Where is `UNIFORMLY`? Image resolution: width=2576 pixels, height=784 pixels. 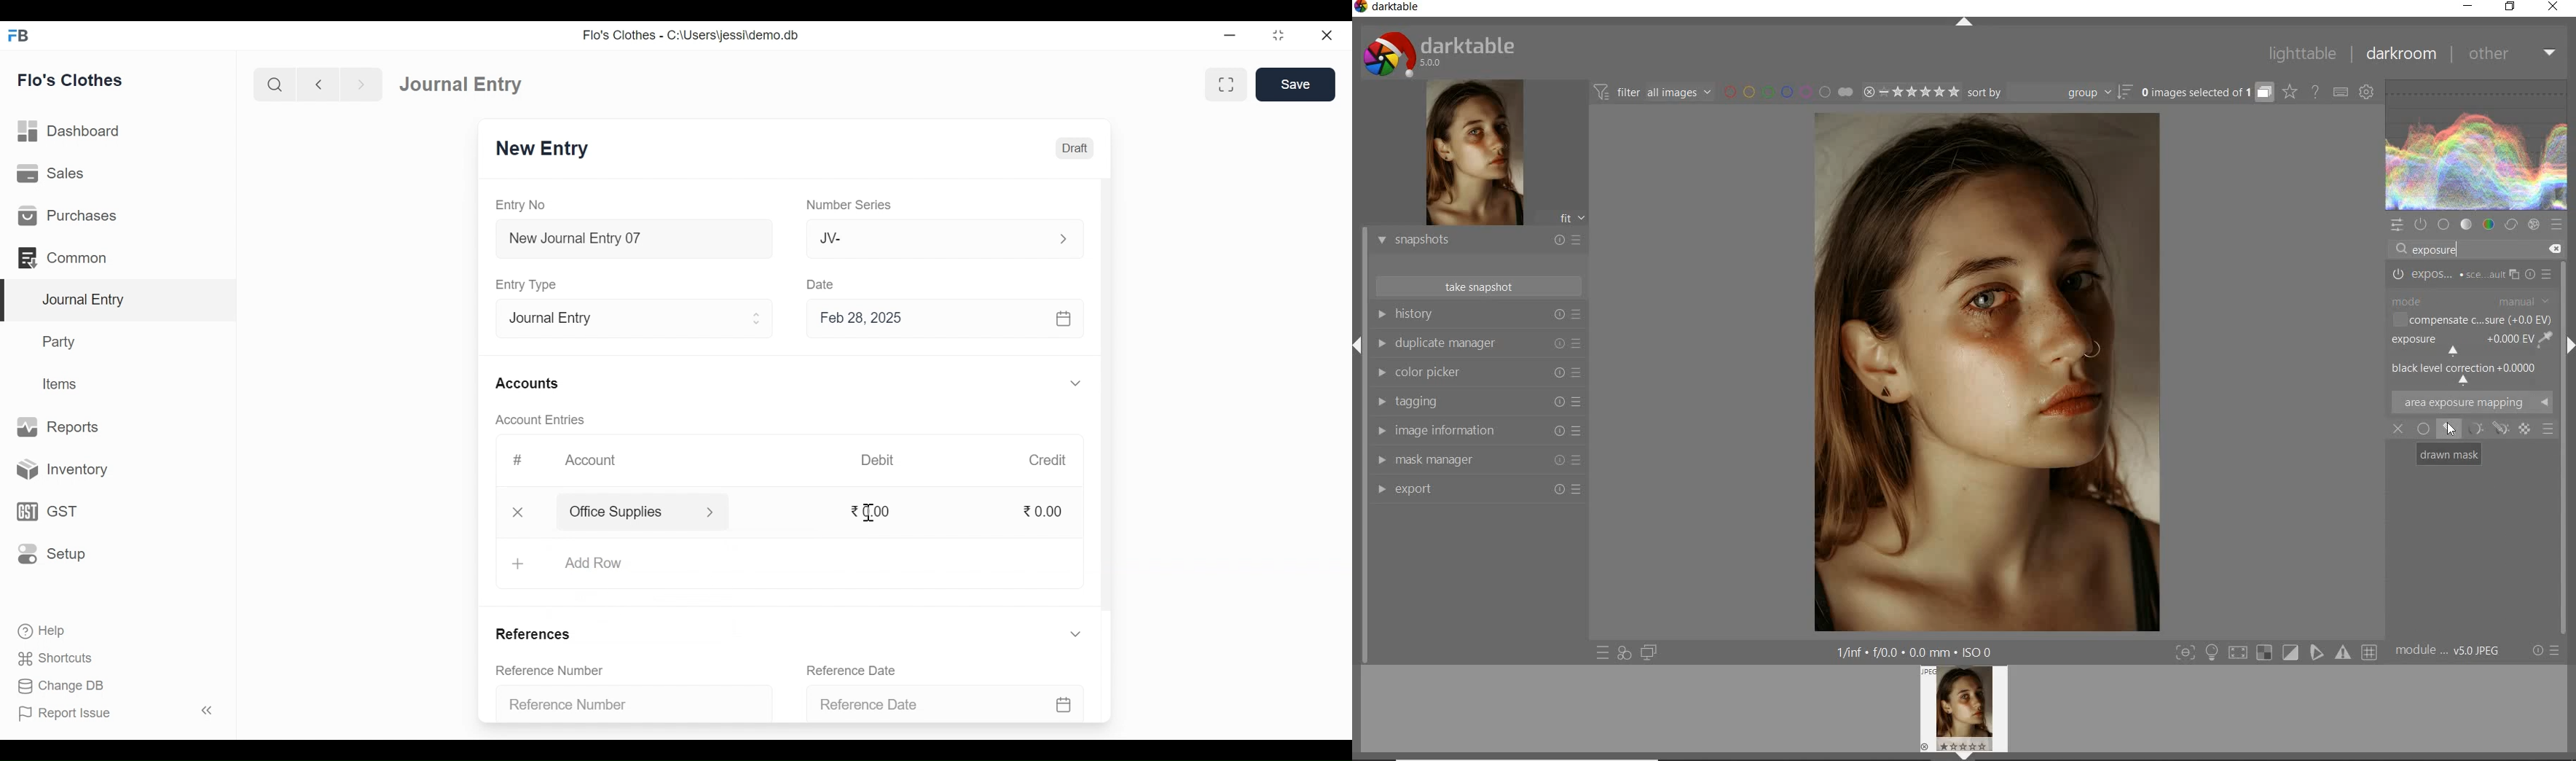 UNIFORMLY is located at coordinates (2423, 430).